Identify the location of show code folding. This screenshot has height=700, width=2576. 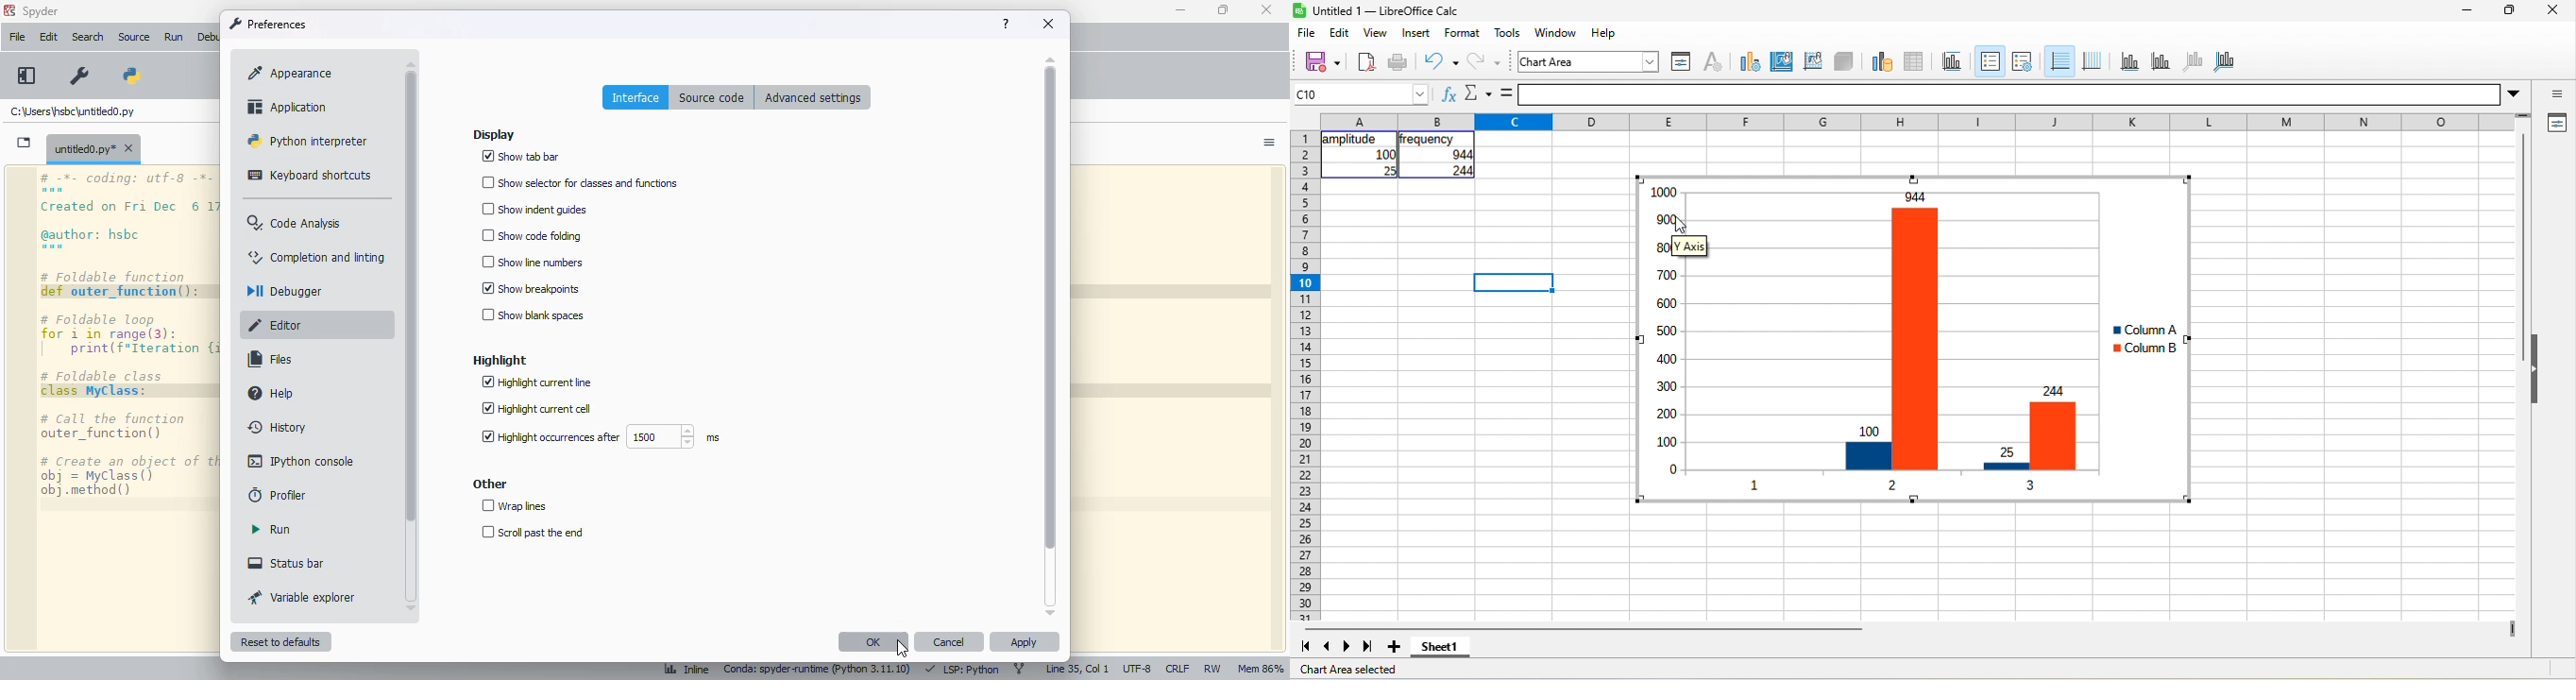
(532, 236).